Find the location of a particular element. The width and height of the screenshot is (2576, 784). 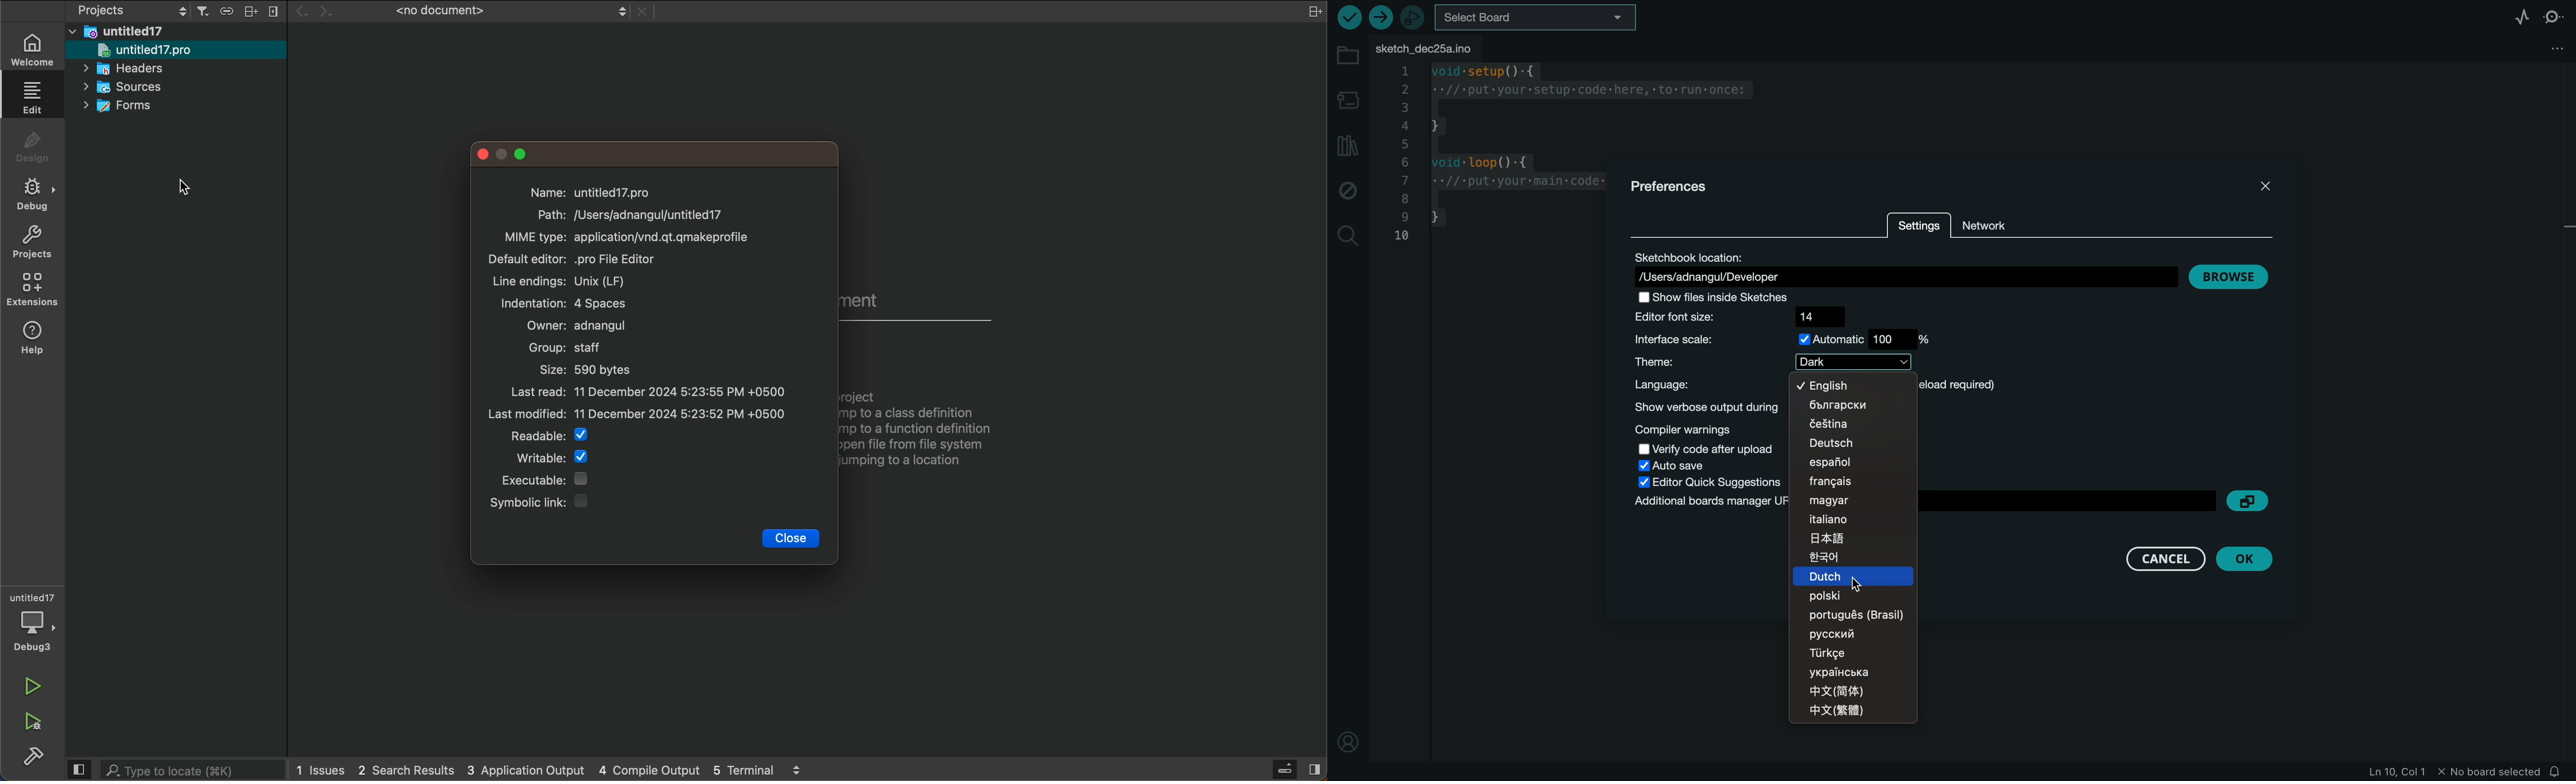

file properties is located at coordinates (658, 300).